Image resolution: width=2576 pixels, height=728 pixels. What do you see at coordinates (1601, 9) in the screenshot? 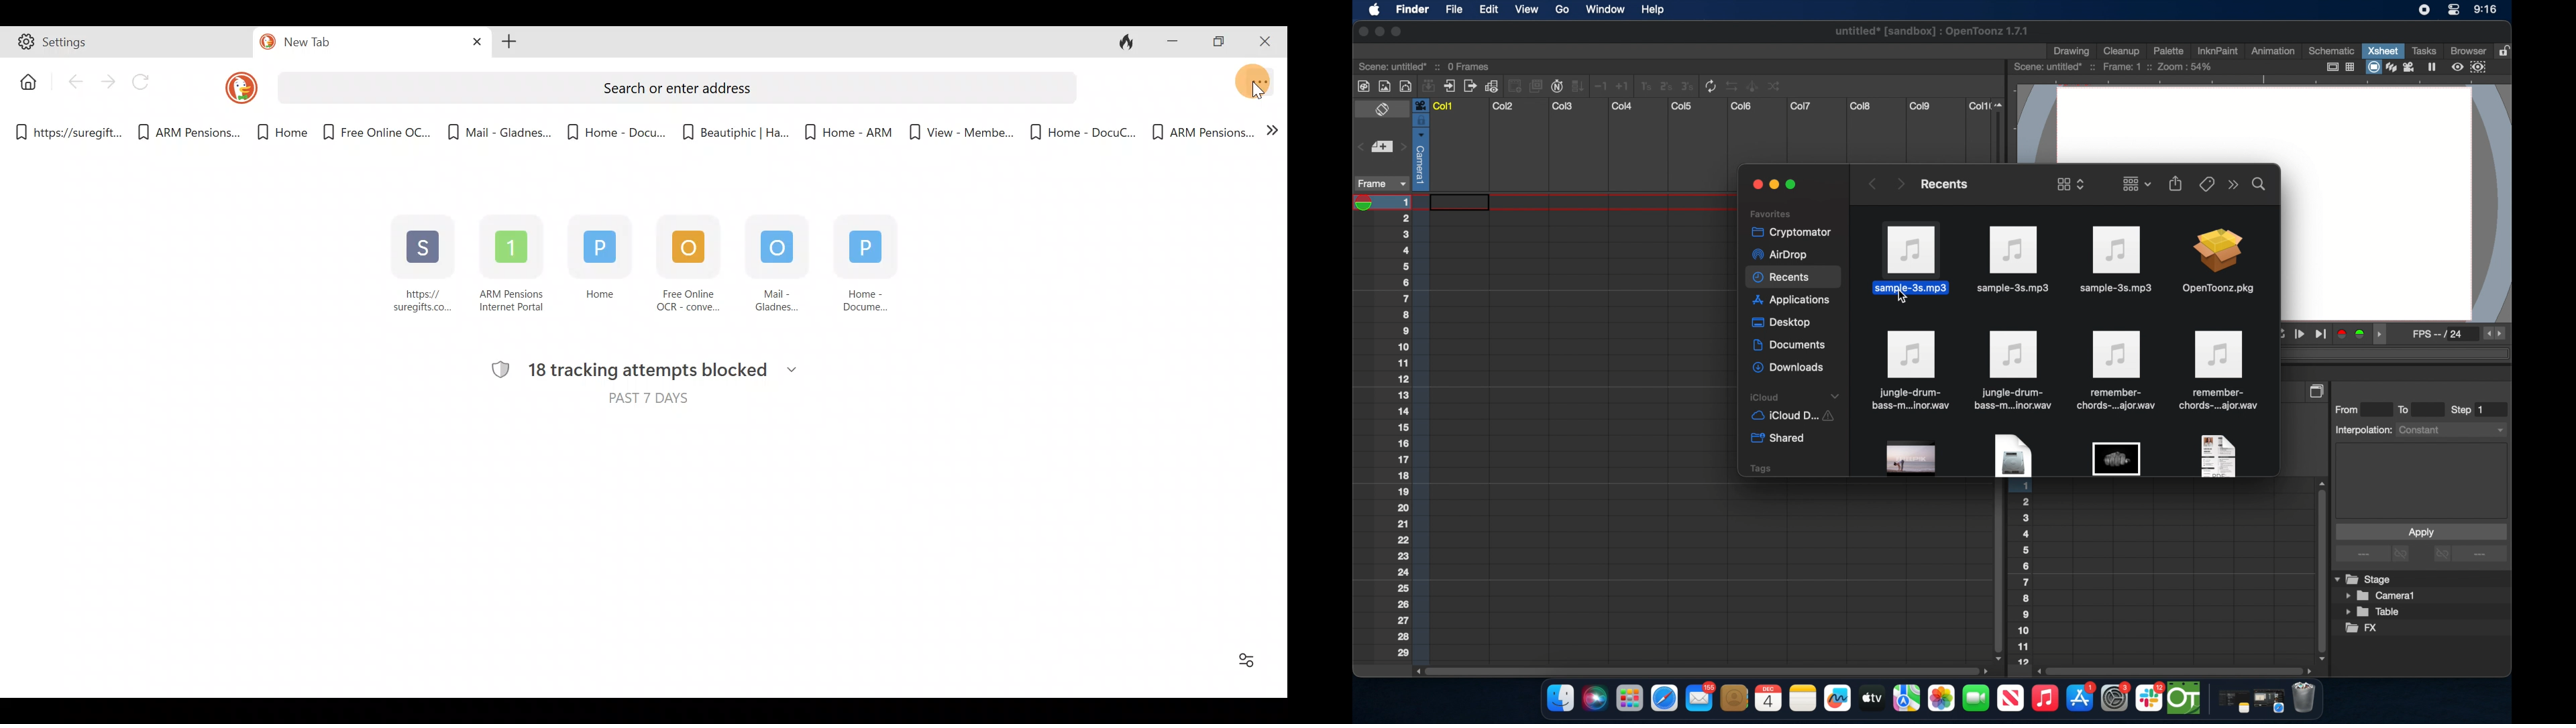
I see `window` at bounding box center [1601, 9].